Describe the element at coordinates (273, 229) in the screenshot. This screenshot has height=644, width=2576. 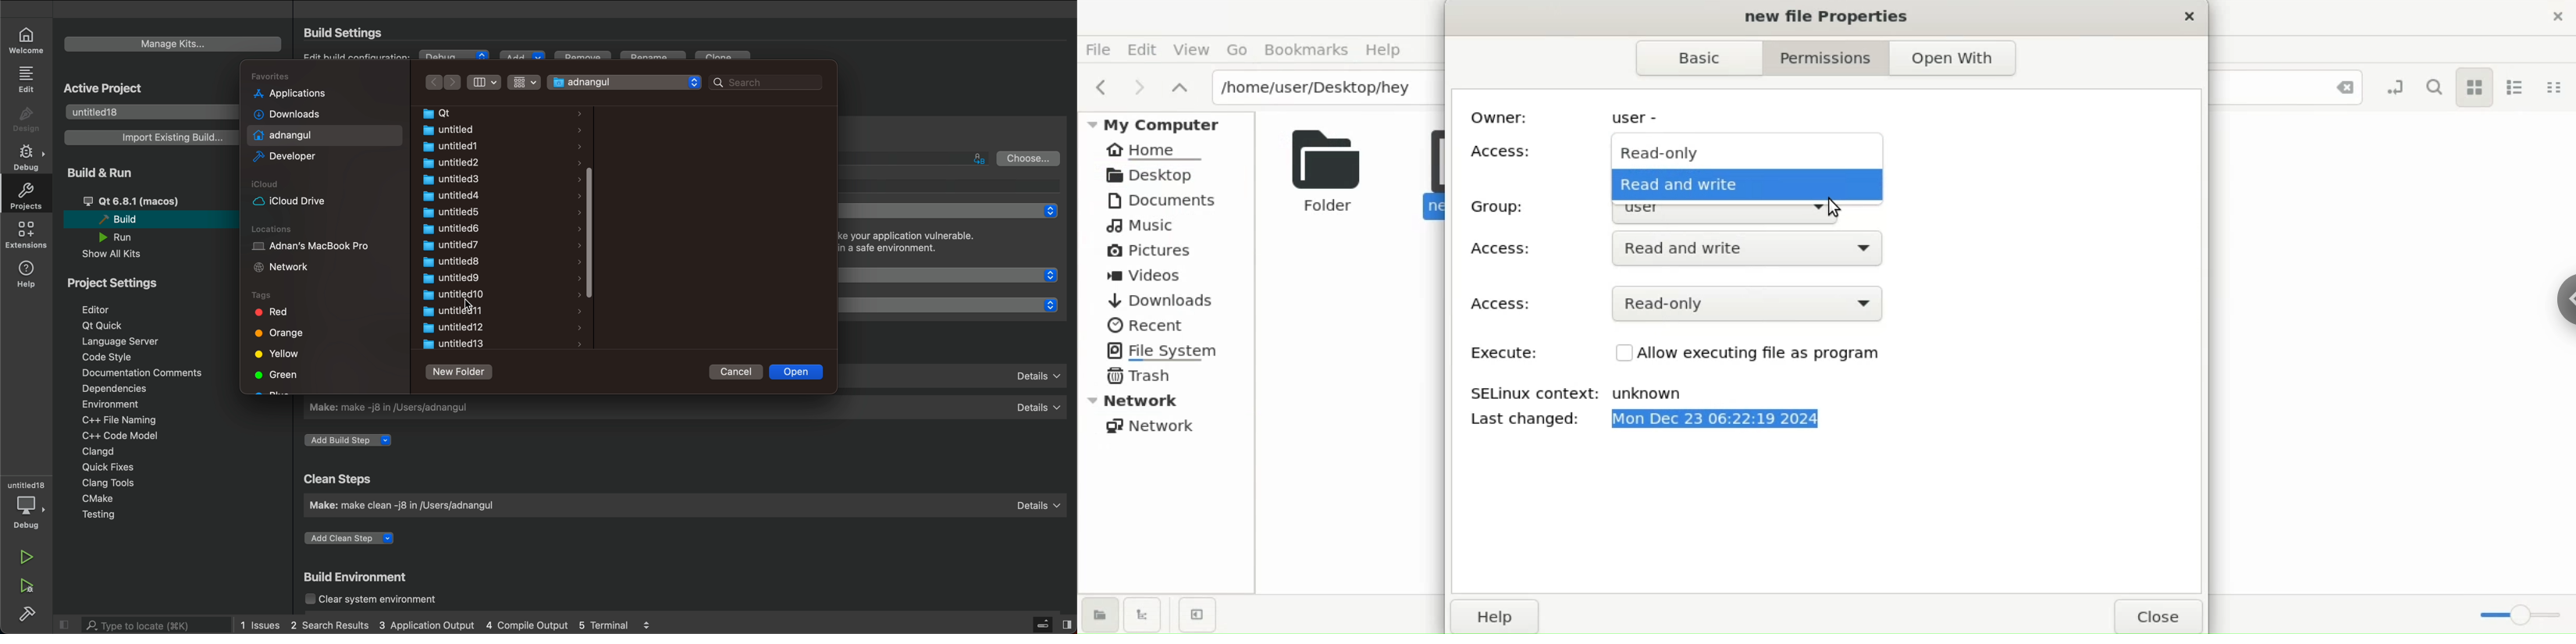
I see `Locations` at that location.